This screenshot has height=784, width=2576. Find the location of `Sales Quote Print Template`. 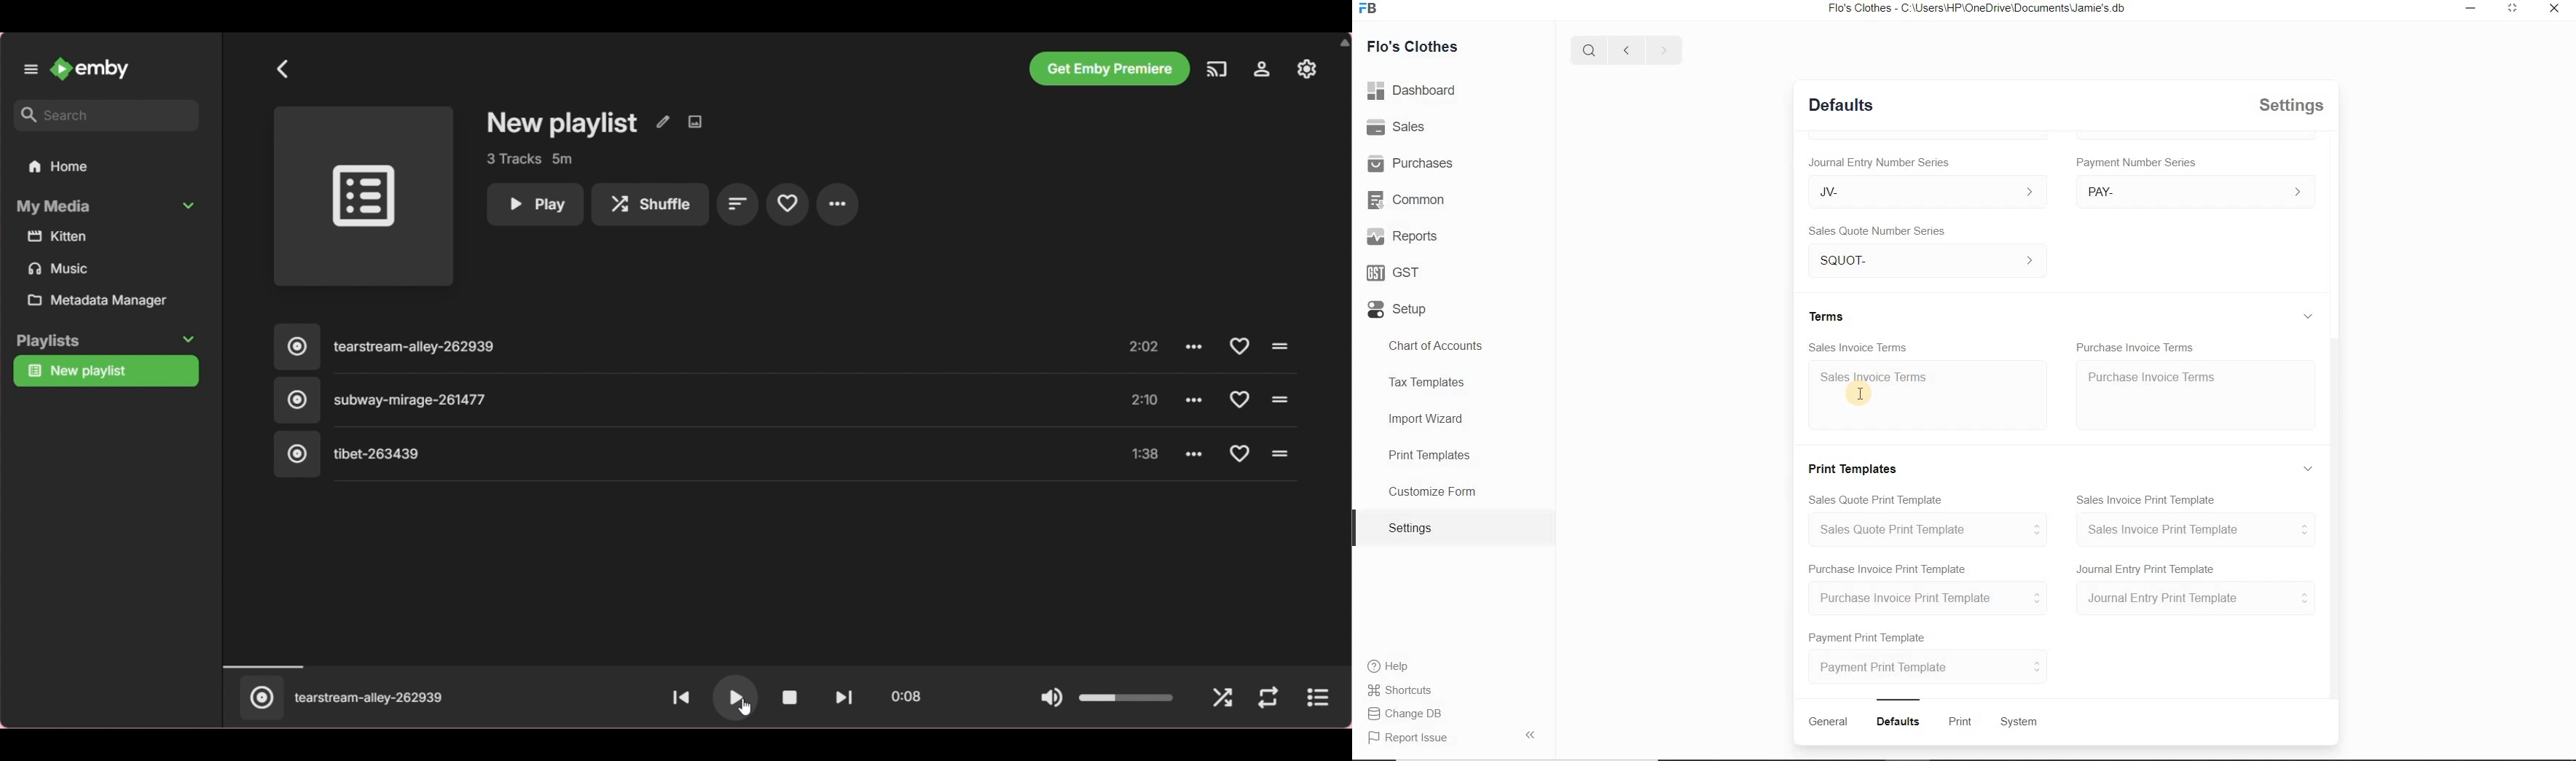

Sales Quote Print Template is located at coordinates (1933, 529).